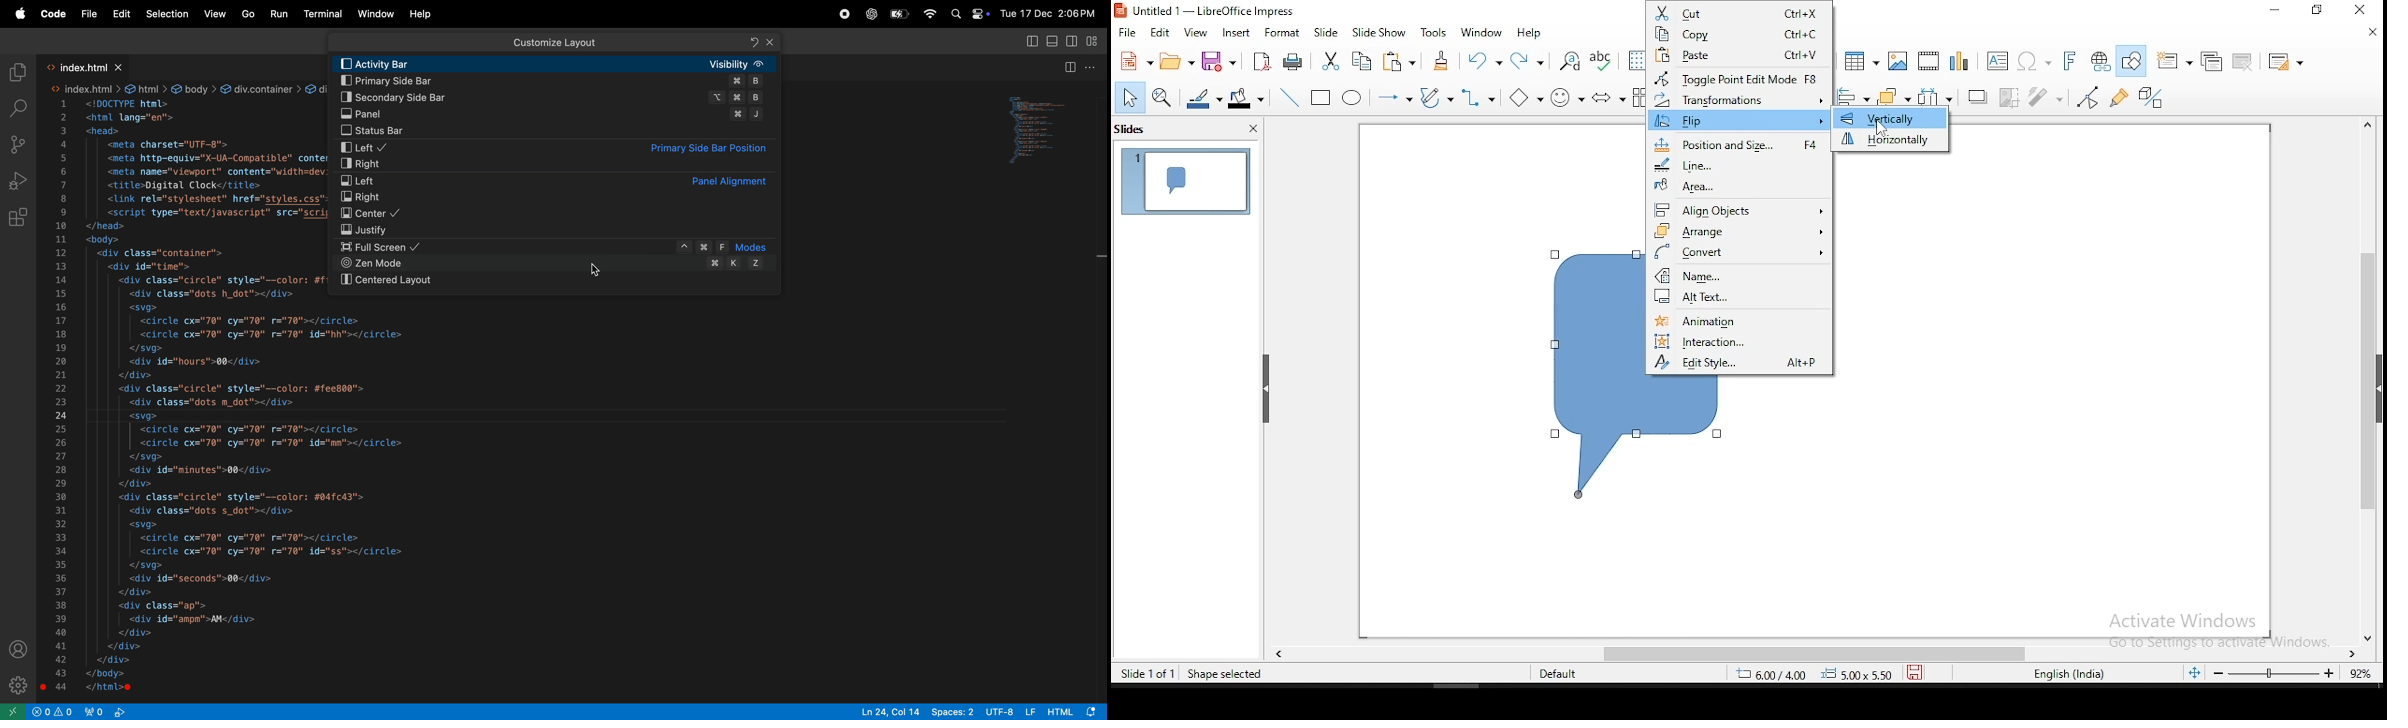 The height and width of the screenshot is (728, 2408). Describe the element at coordinates (1290, 98) in the screenshot. I see `line` at that location.